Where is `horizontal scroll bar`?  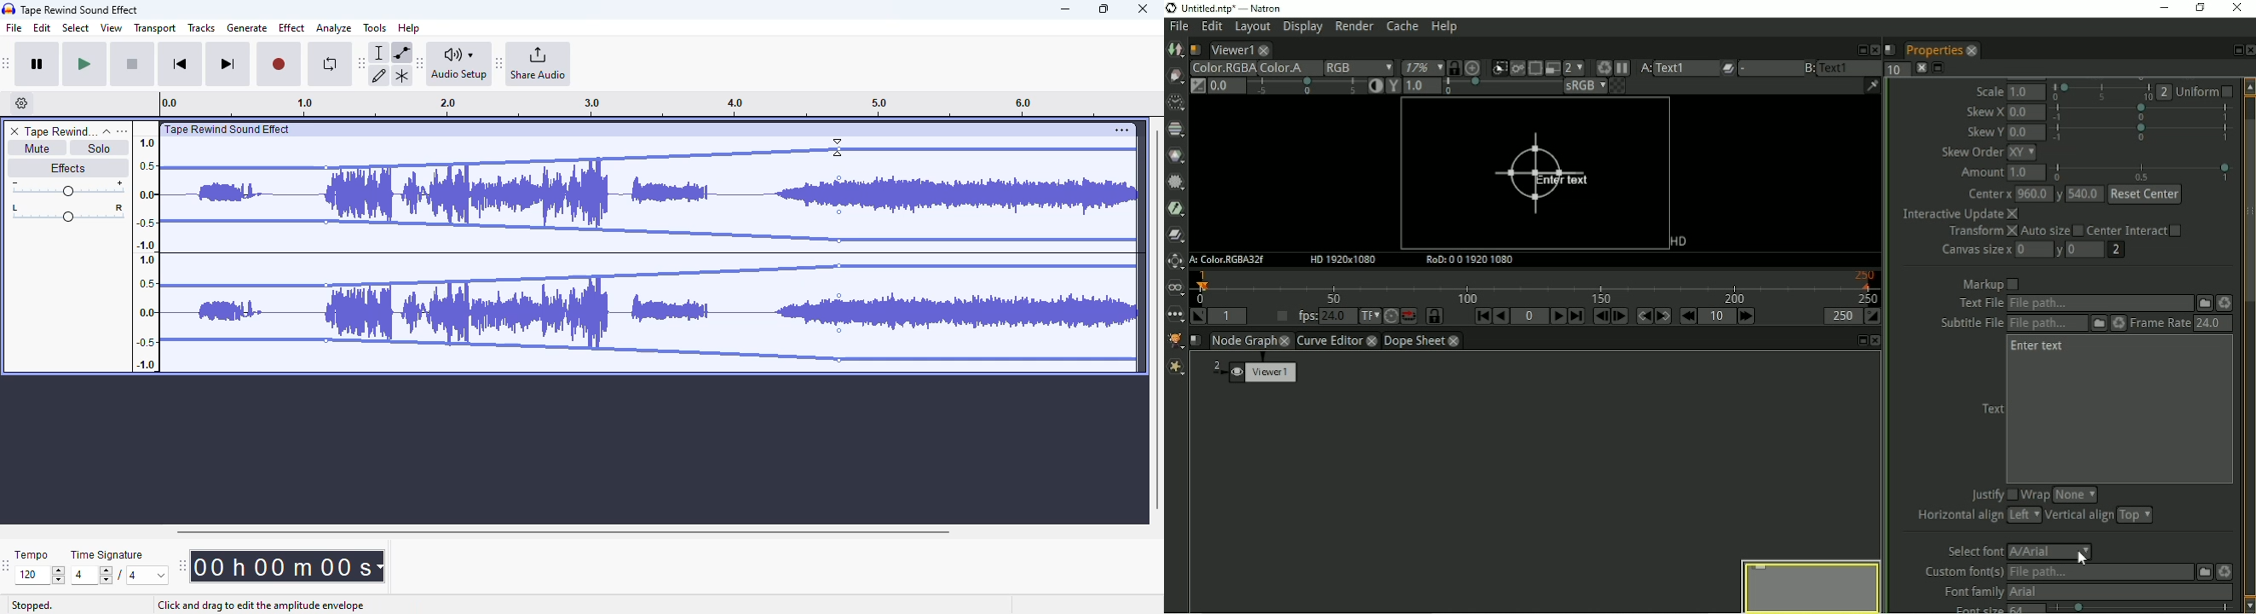 horizontal scroll bar is located at coordinates (563, 531).